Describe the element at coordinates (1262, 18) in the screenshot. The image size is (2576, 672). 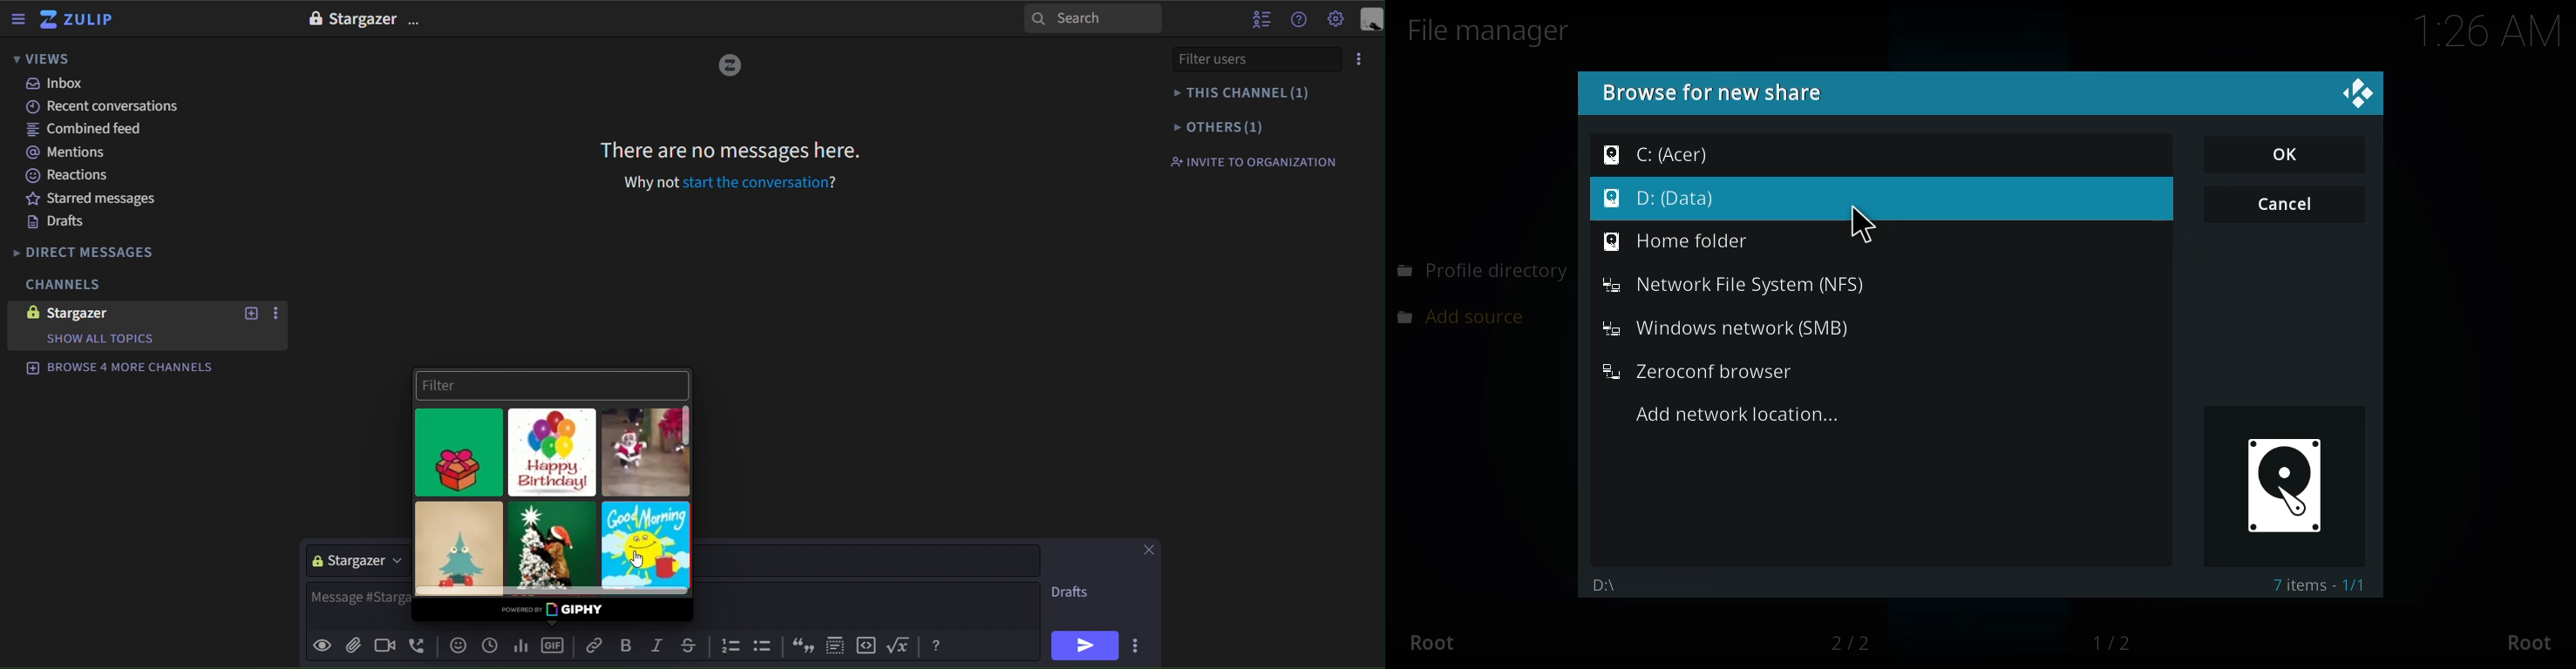
I see `hide user list` at that location.